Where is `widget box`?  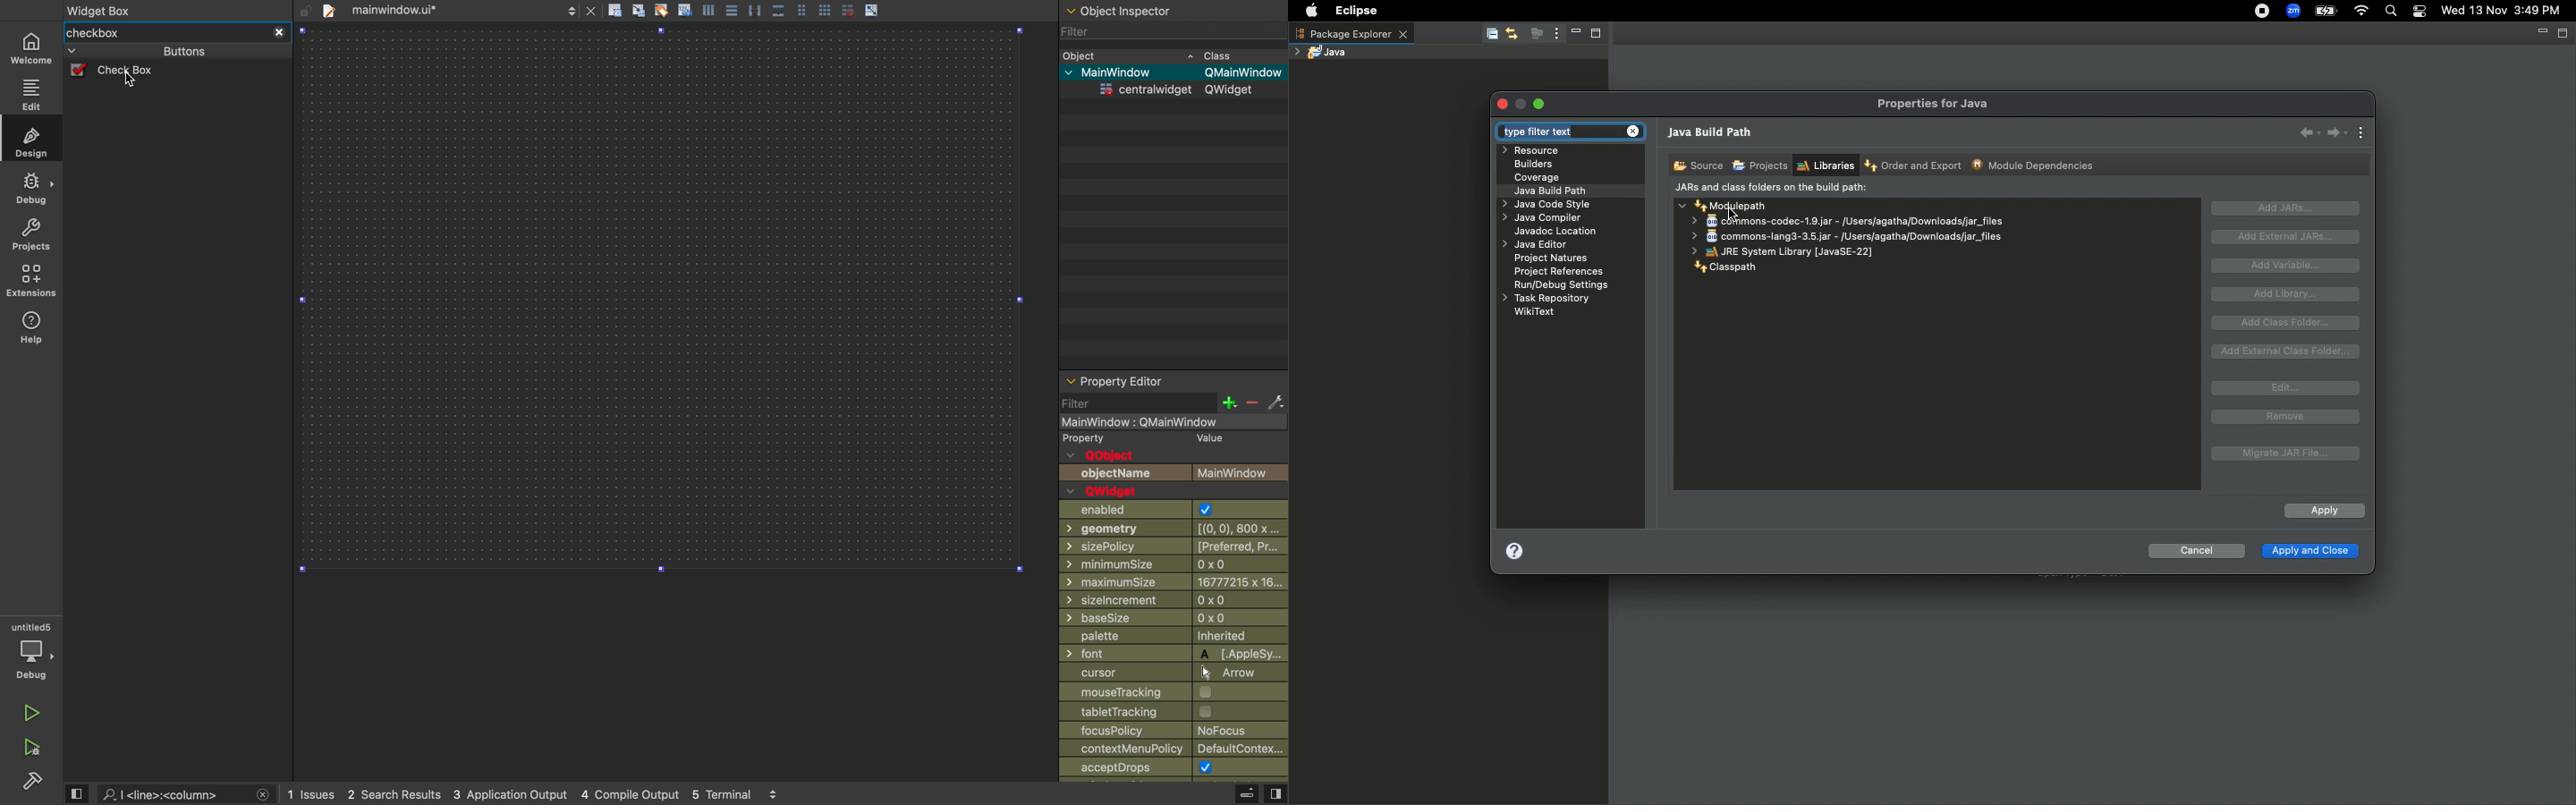
widget box is located at coordinates (165, 33).